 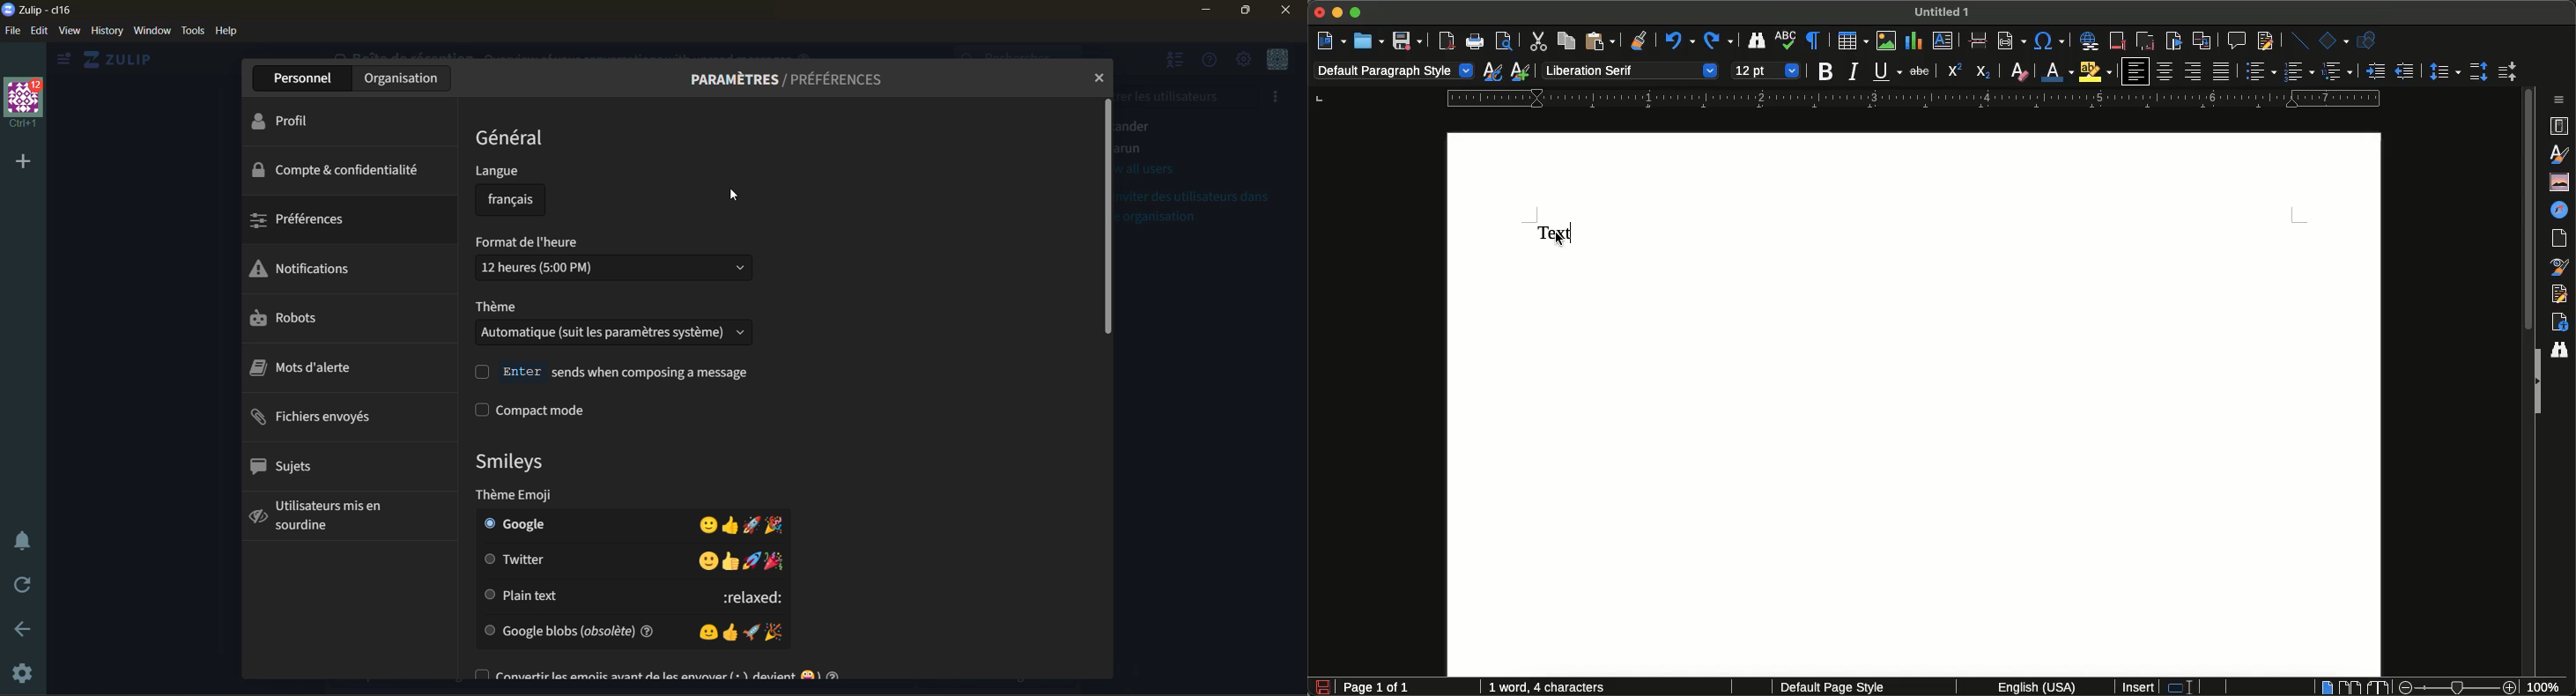 I want to click on Superscript, so click(x=1953, y=71).